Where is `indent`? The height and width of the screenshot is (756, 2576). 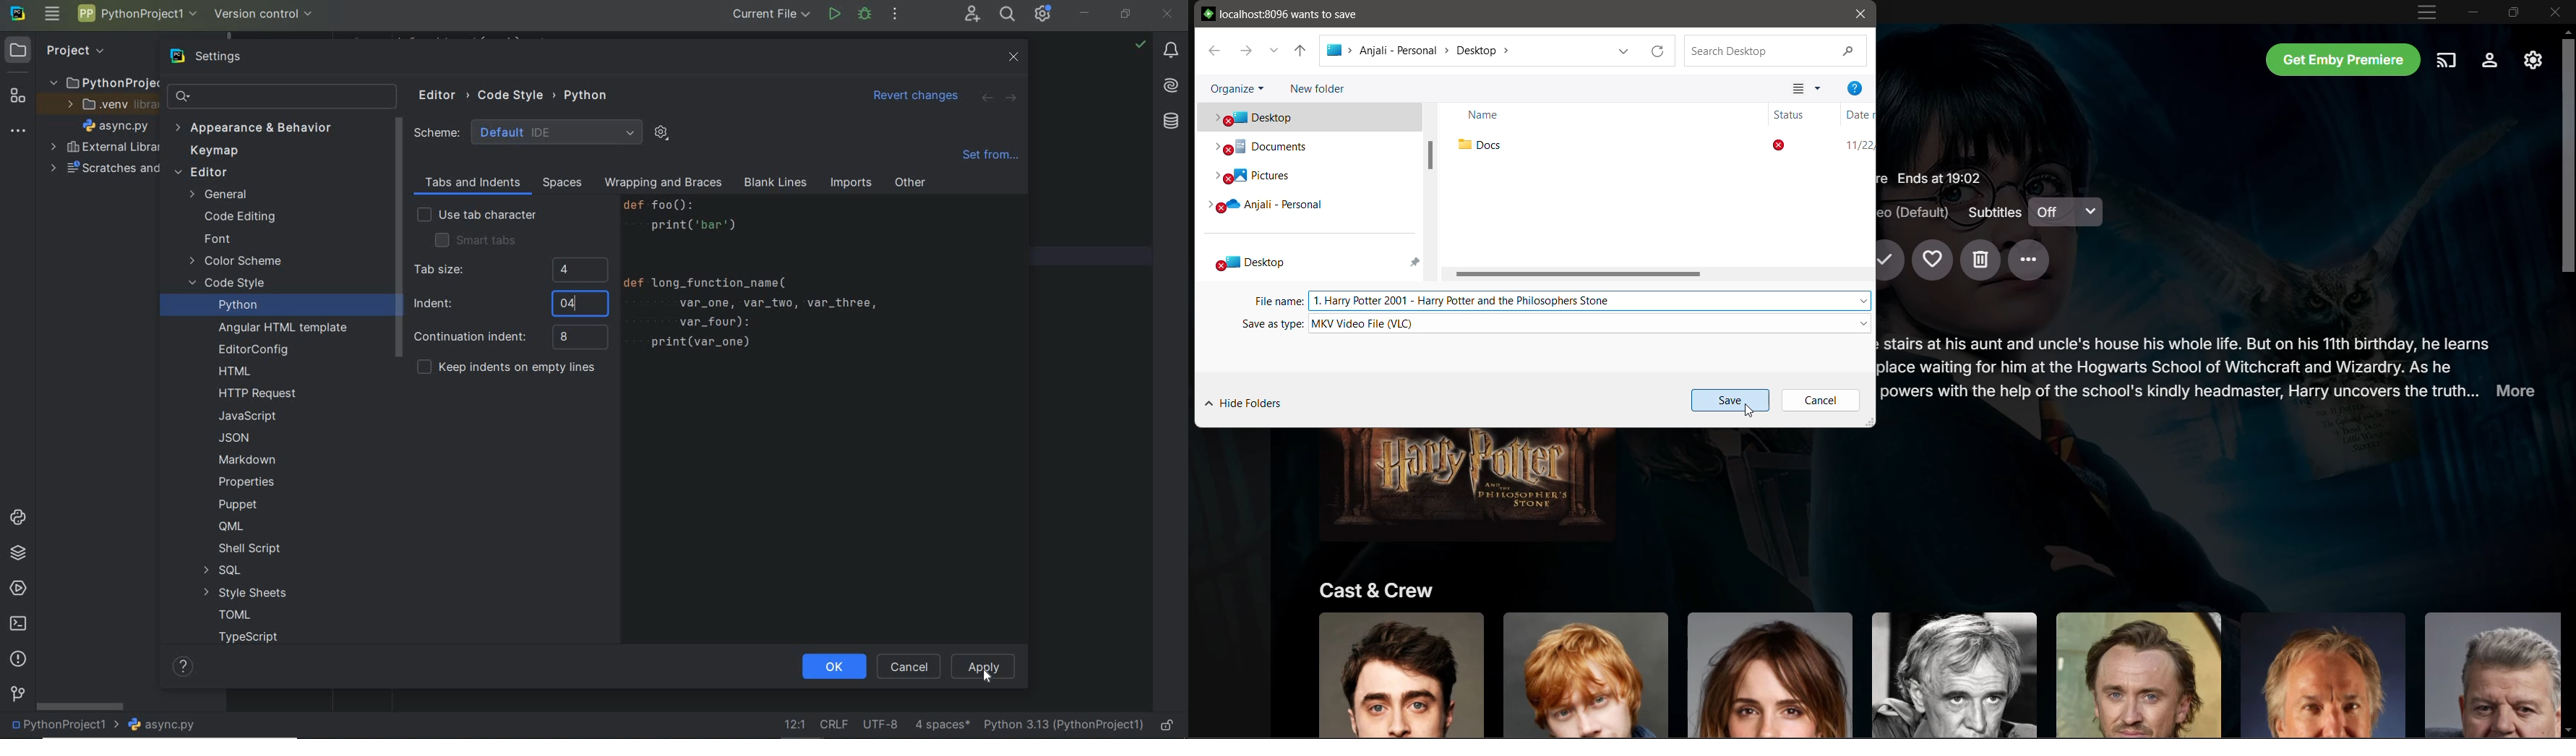
indent is located at coordinates (942, 723).